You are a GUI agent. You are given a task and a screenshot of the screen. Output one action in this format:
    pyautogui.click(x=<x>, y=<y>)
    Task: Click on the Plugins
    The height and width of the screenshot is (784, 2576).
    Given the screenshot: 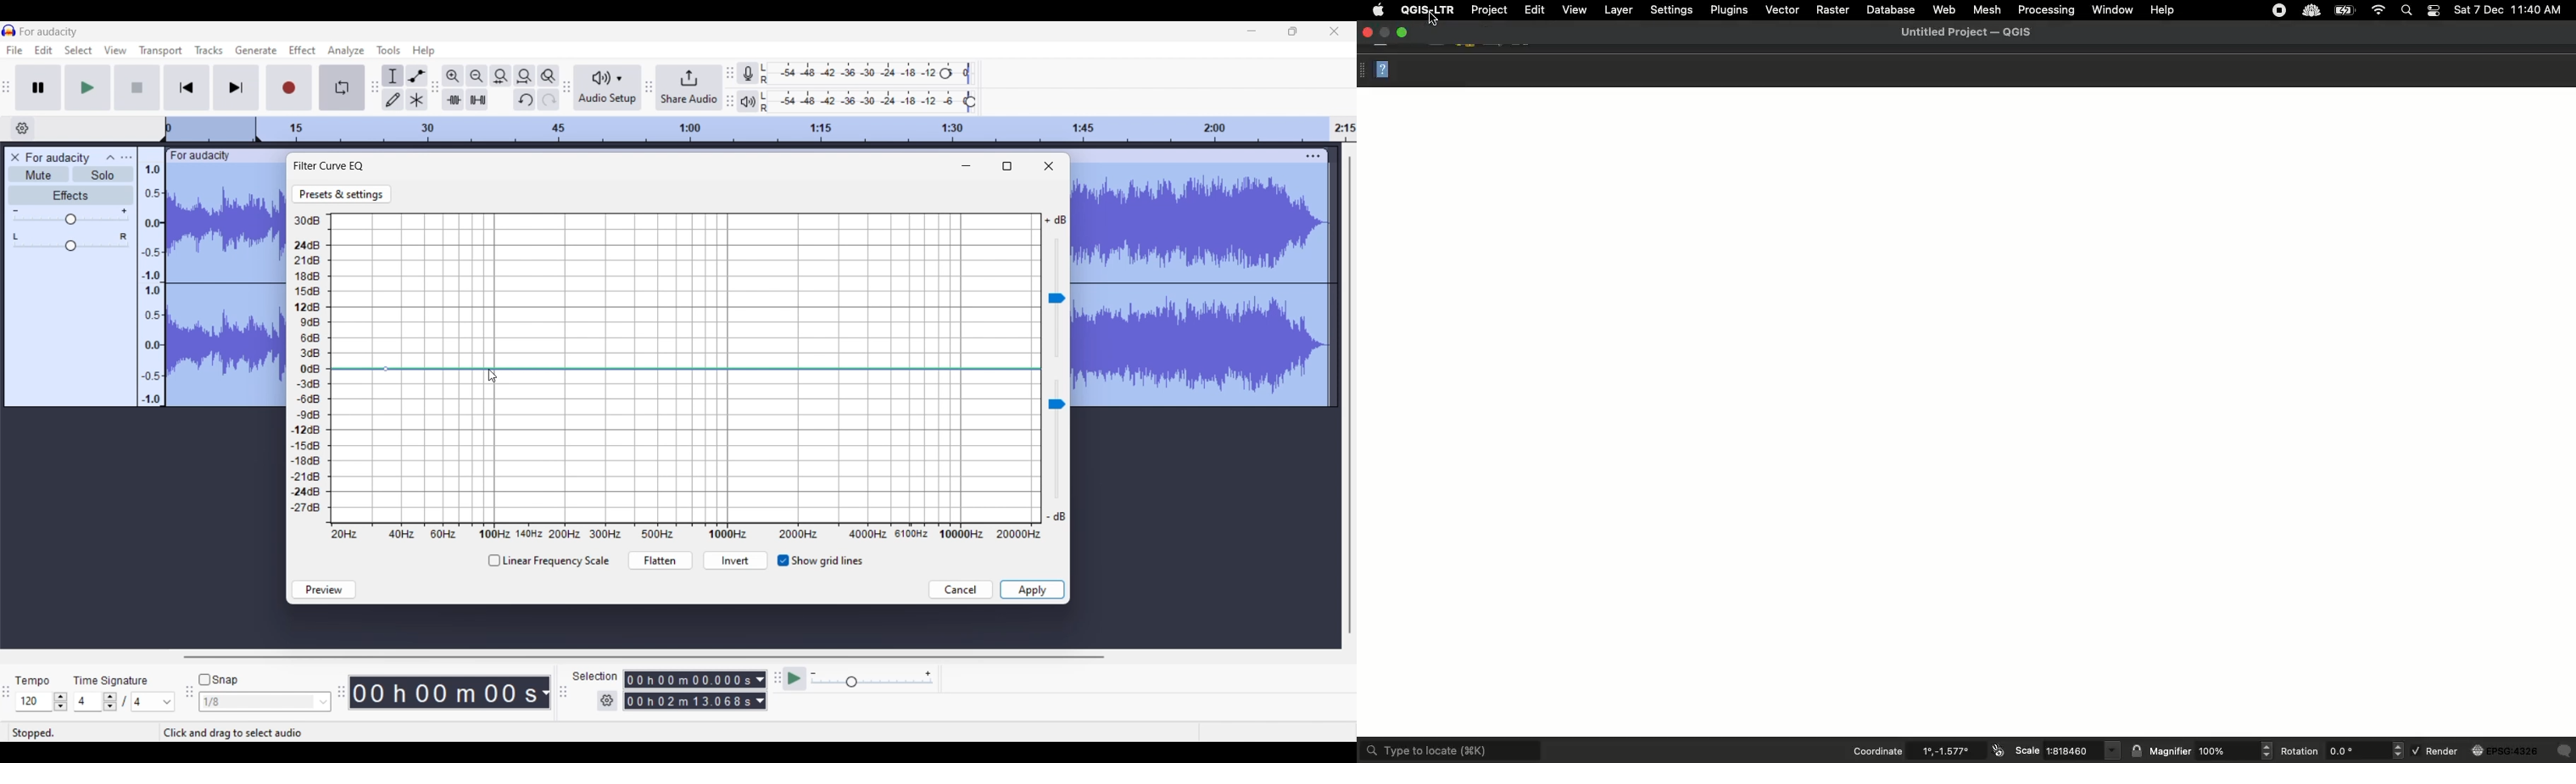 What is the action you would take?
    pyautogui.click(x=1730, y=10)
    